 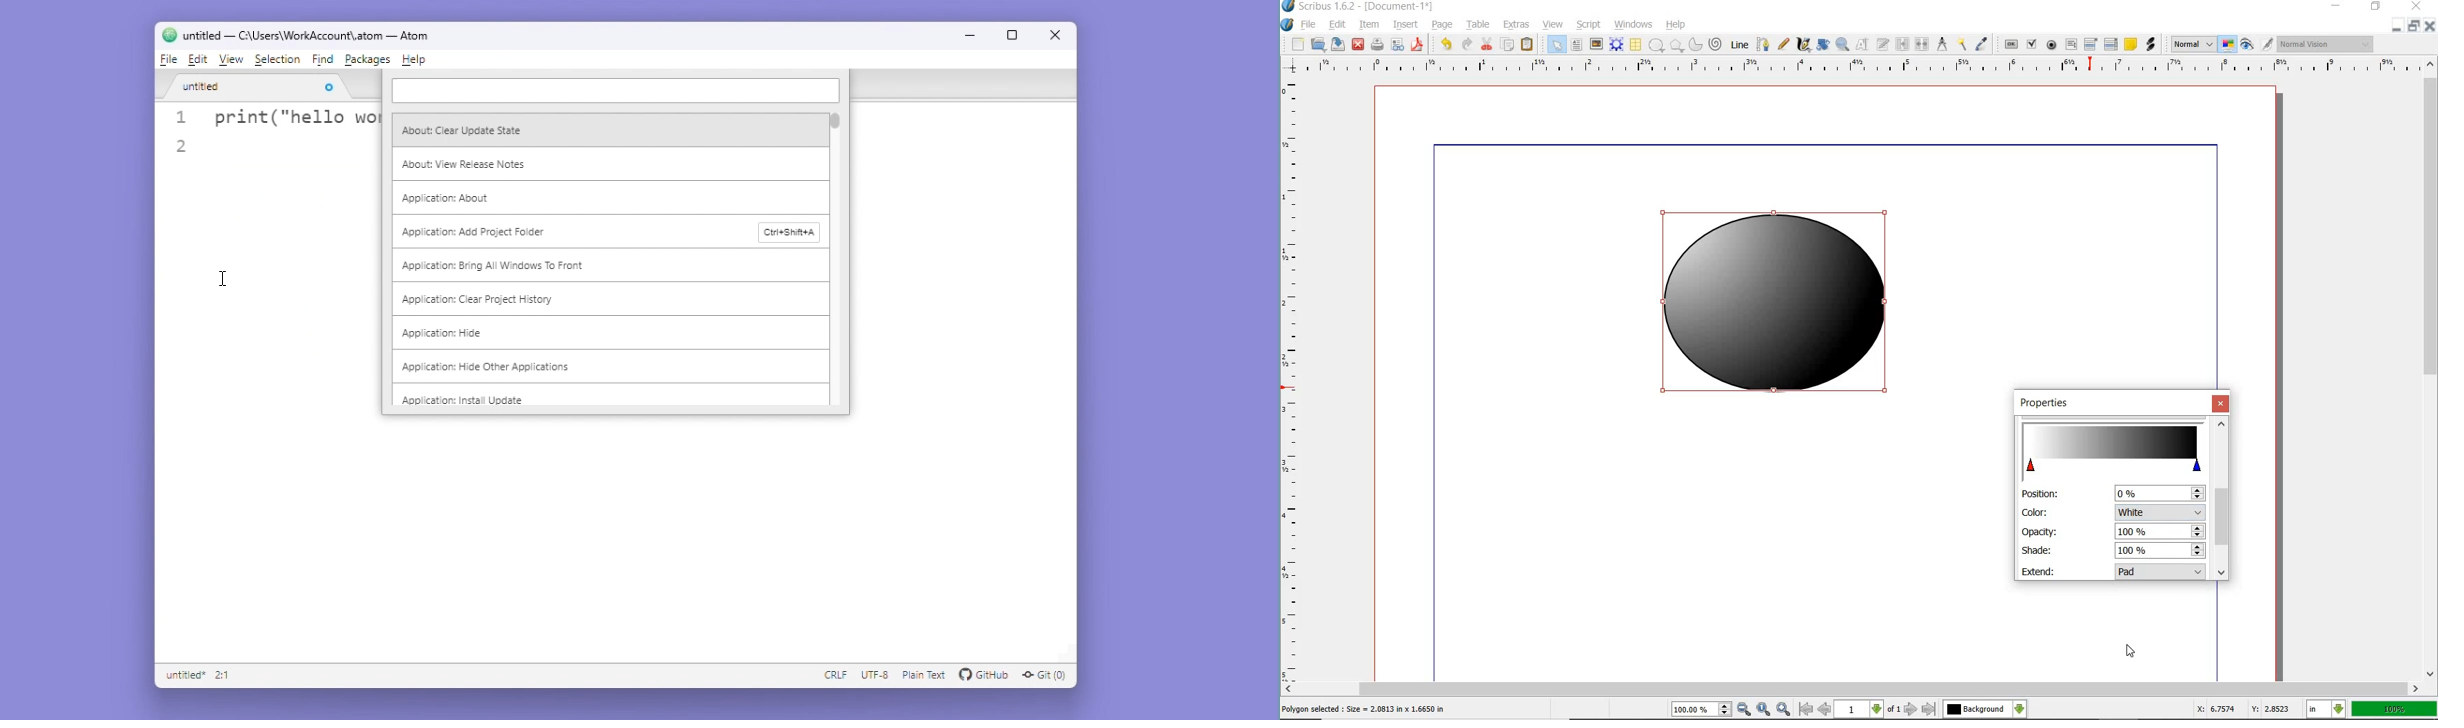 I want to click on toggle full screen, so click(x=255, y=87).